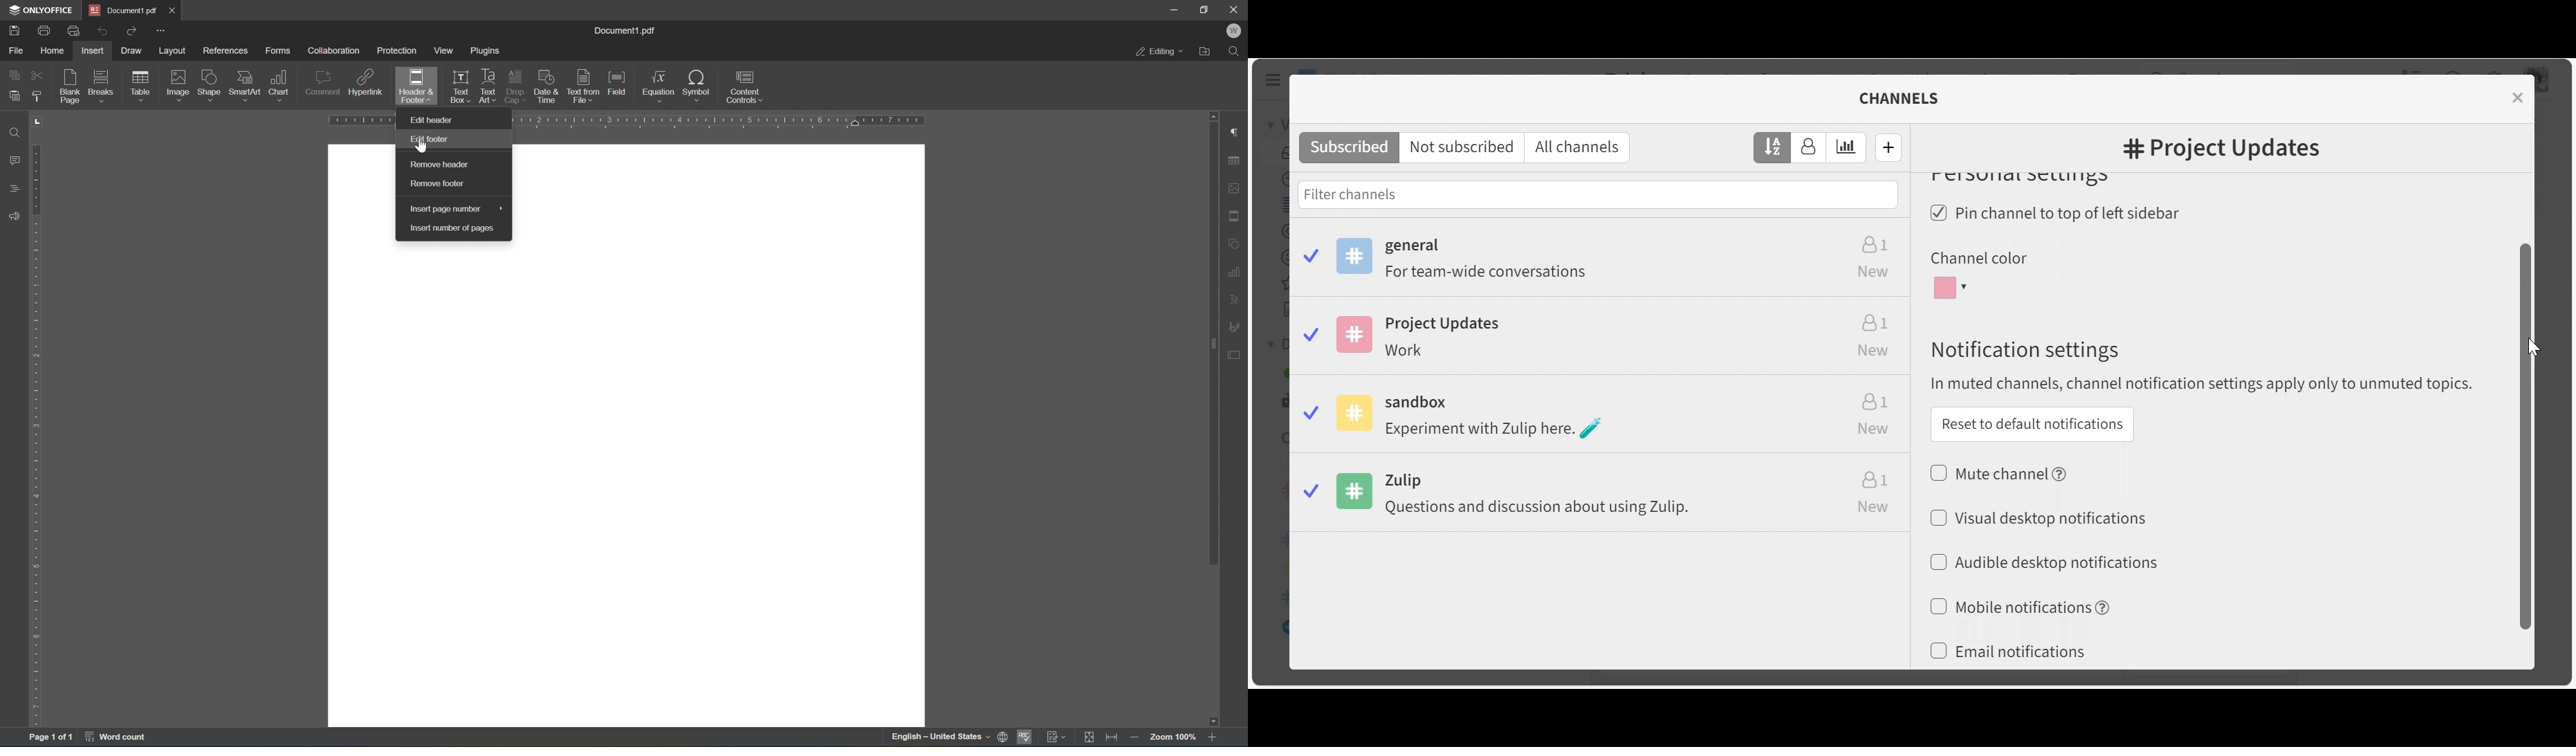  What do you see at coordinates (177, 85) in the screenshot?
I see `image` at bounding box center [177, 85].